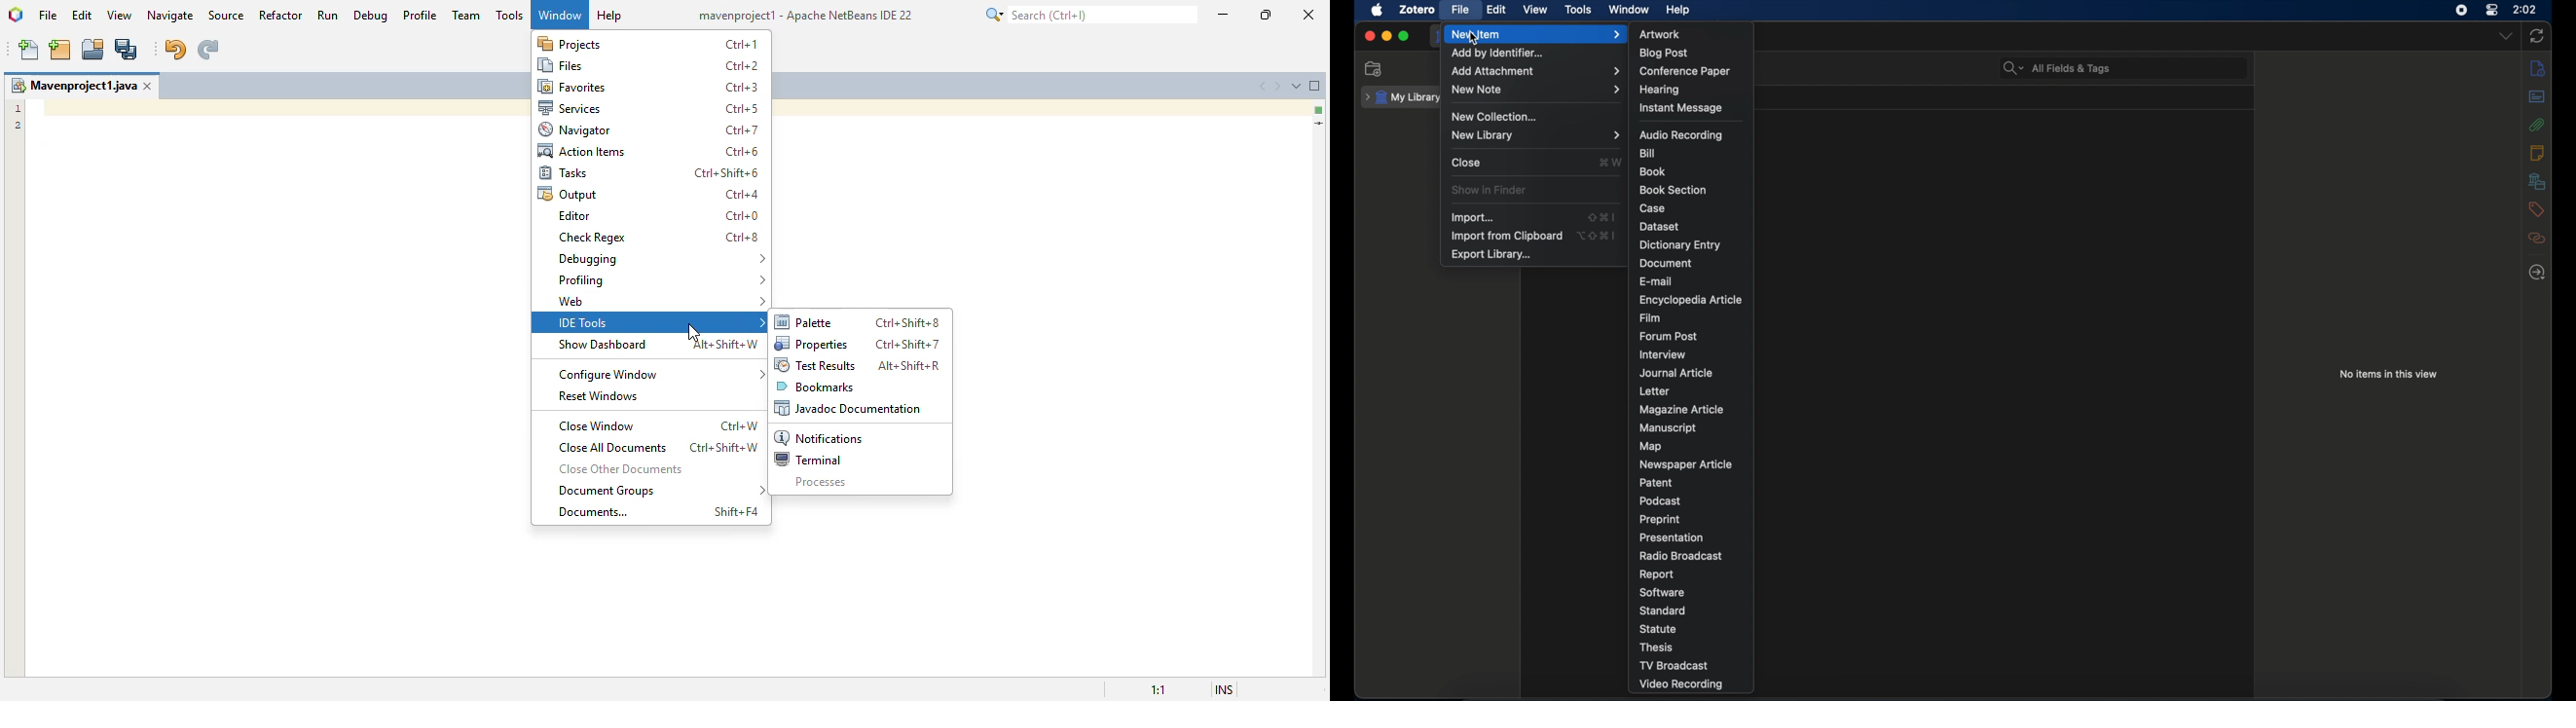 The height and width of the screenshot is (728, 2576). I want to click on close other documents, so click(622, 468).